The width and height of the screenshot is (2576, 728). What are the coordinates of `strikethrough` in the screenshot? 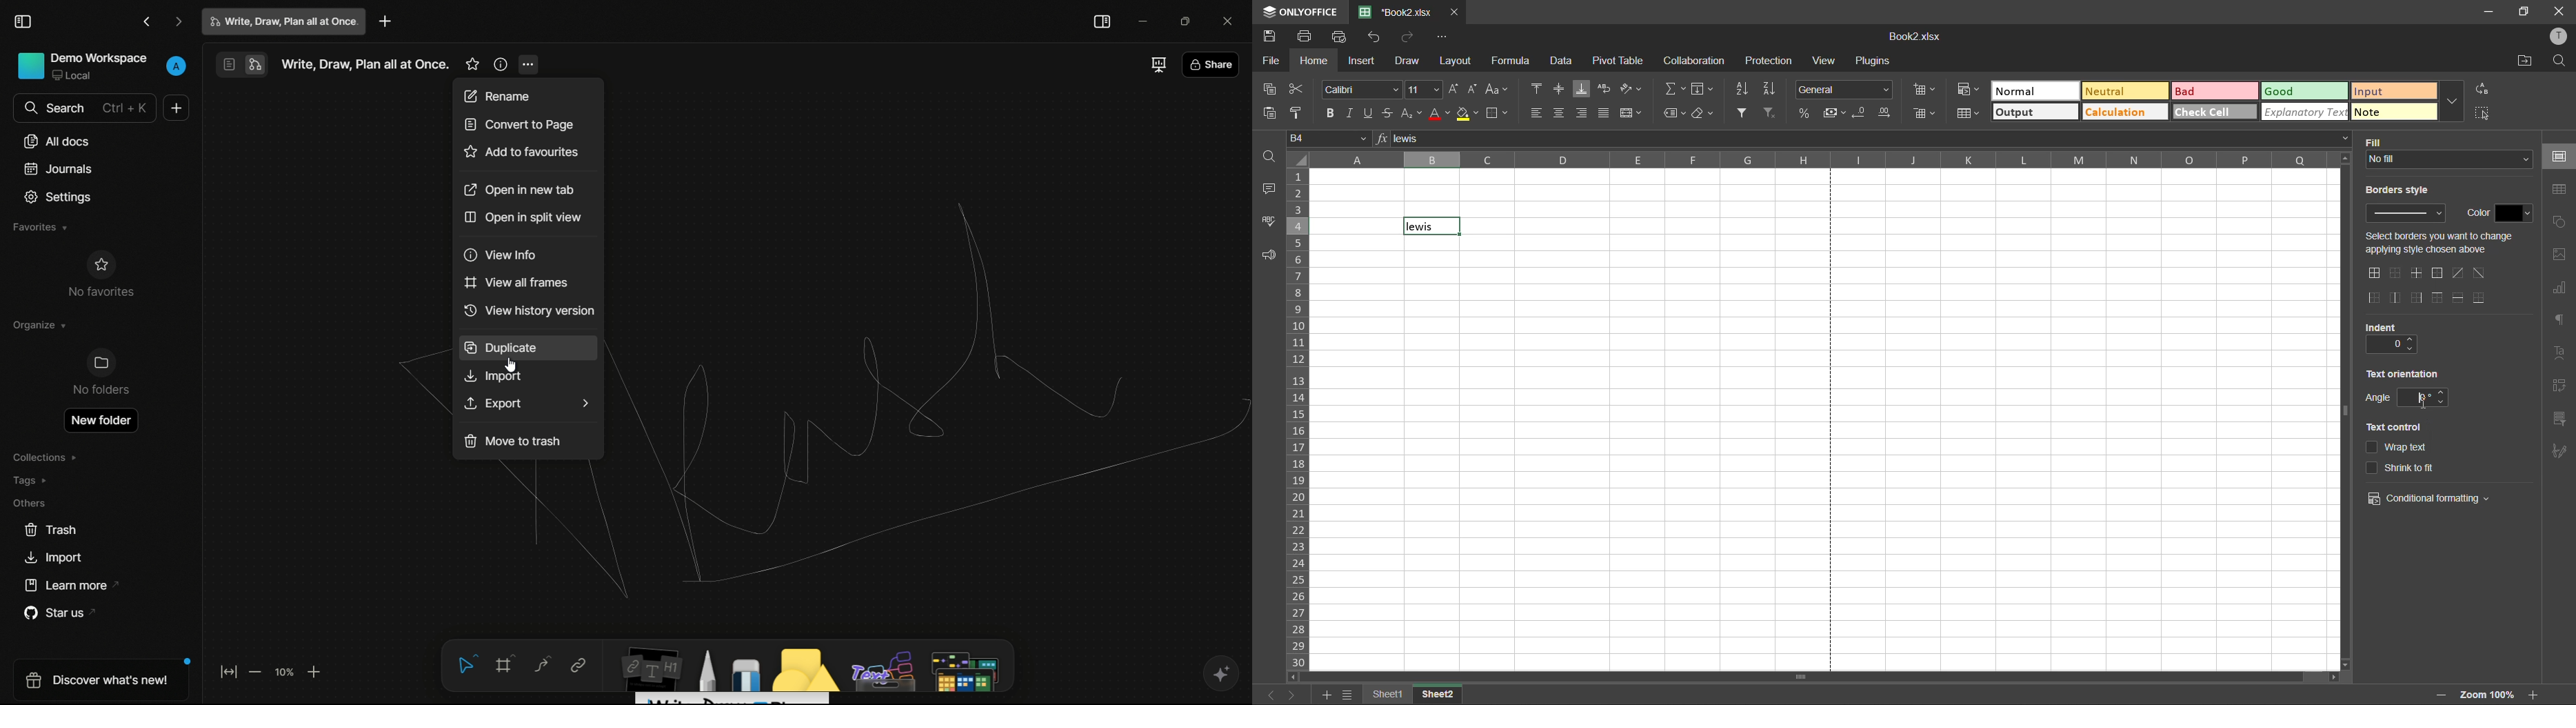 It's located at (1387, 113).